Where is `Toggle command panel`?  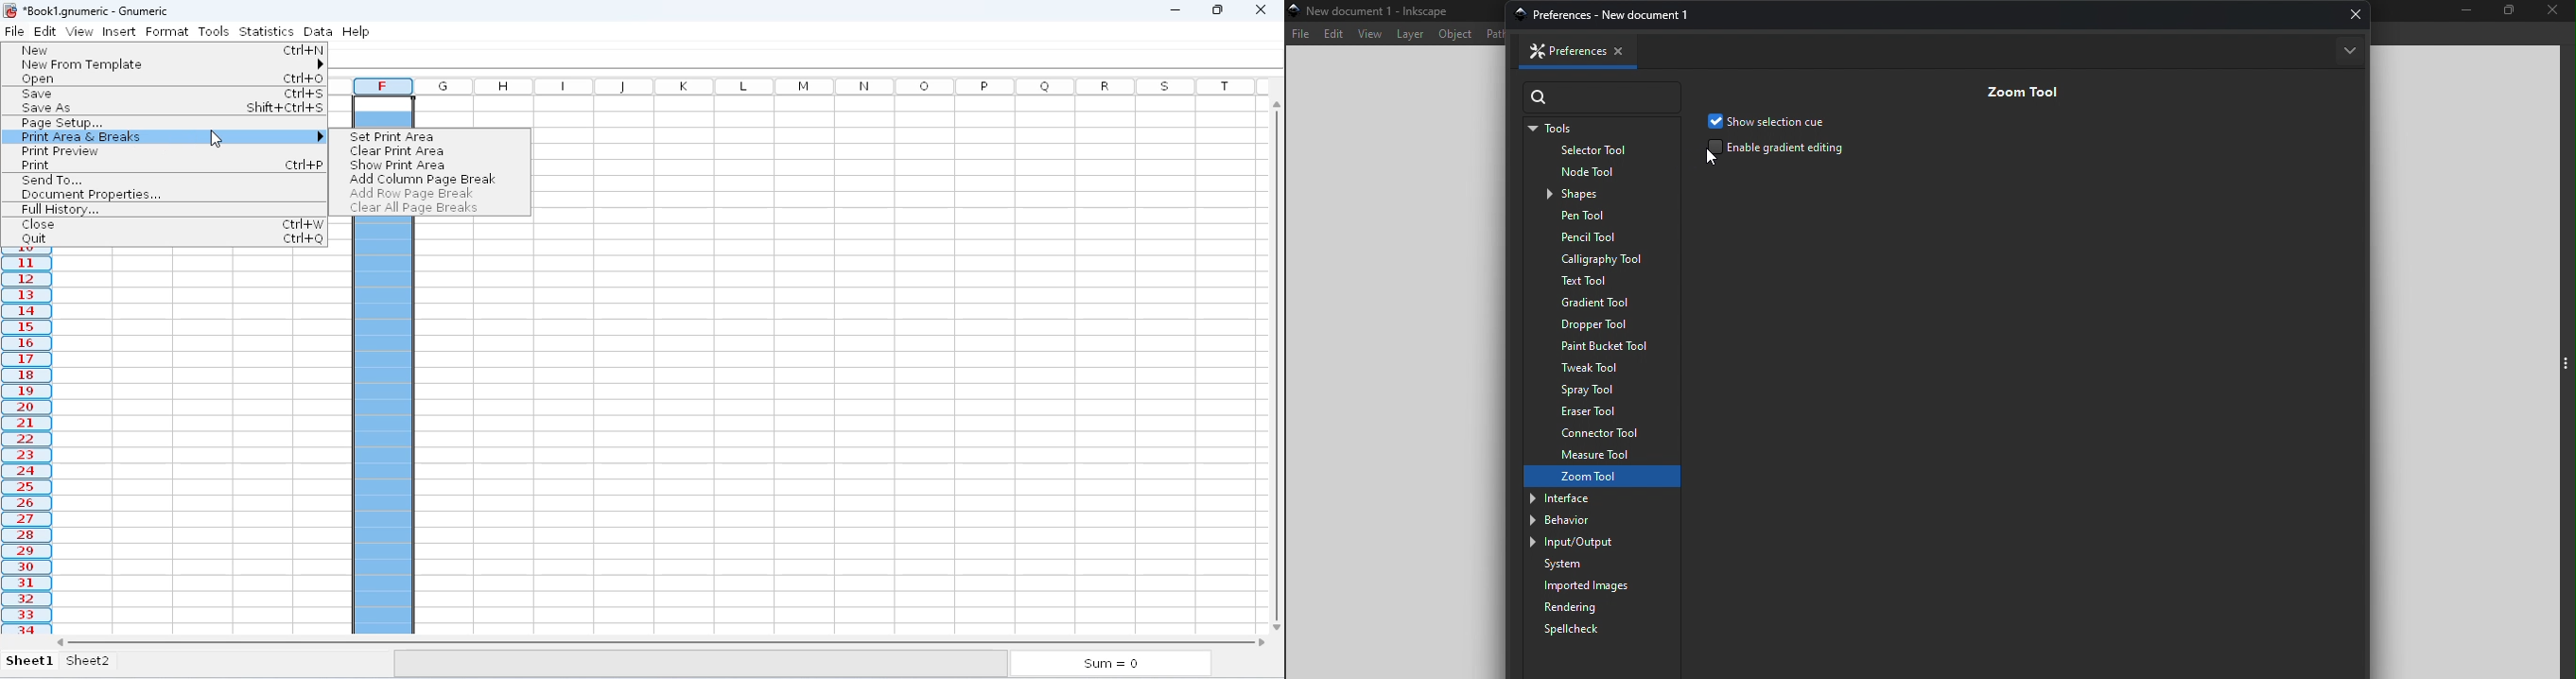 Toggle command panel is located at coordinates (2566, 362).